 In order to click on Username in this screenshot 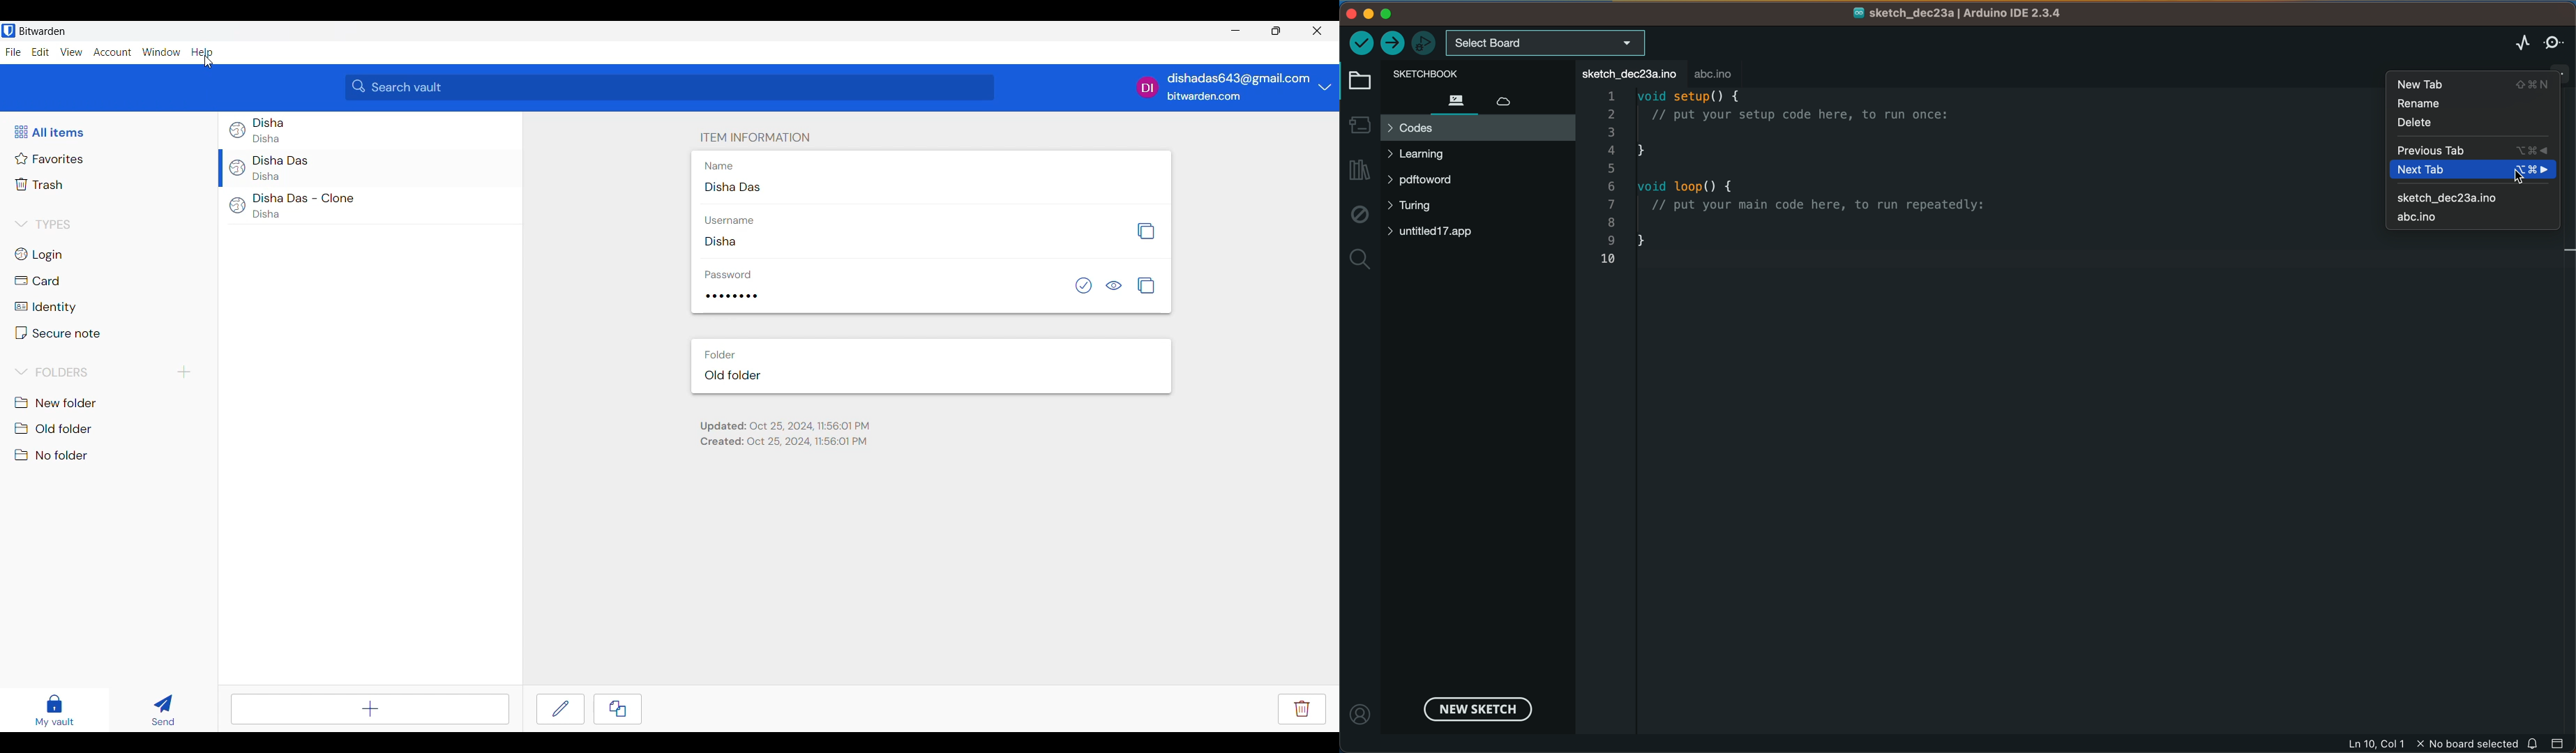, I will do `click(728, 220)`.